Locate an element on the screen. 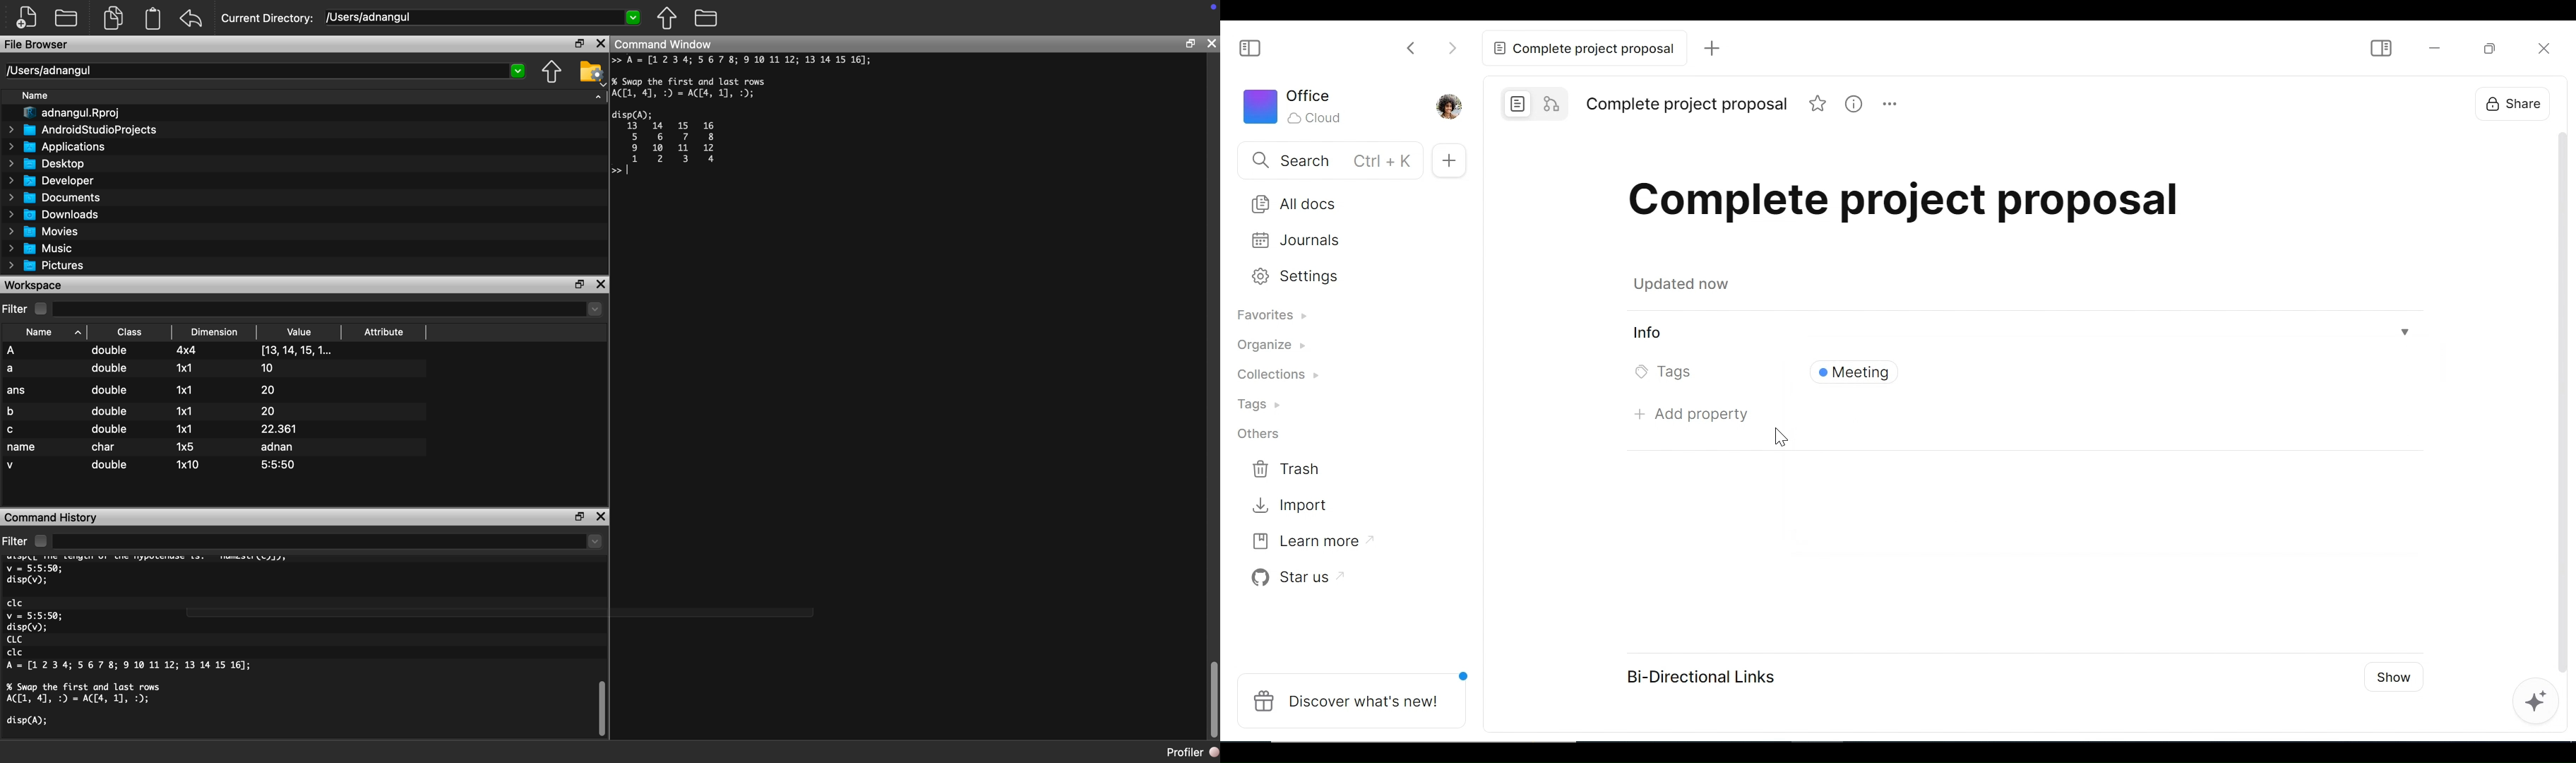 This screenshot has width=2576, height=784. /Users/adnangul is located at coordinates (467, 17).